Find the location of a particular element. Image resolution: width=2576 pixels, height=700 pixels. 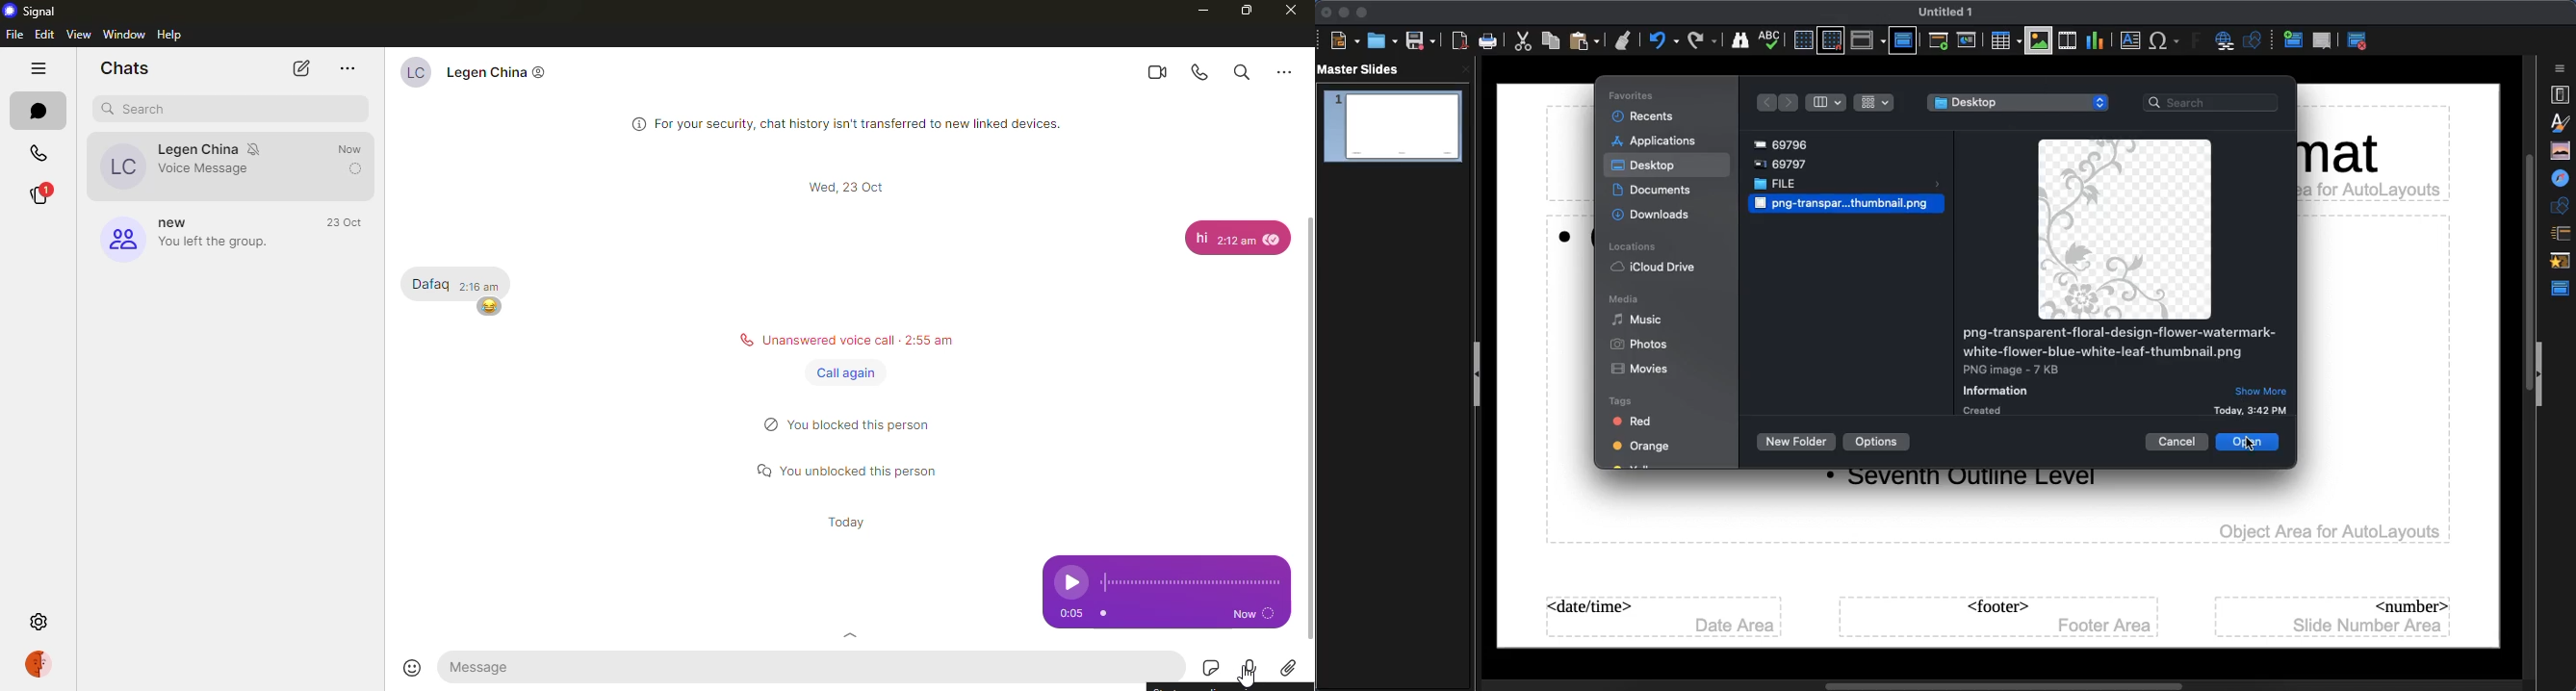

Master view close is located at coordinates (2360, 40).